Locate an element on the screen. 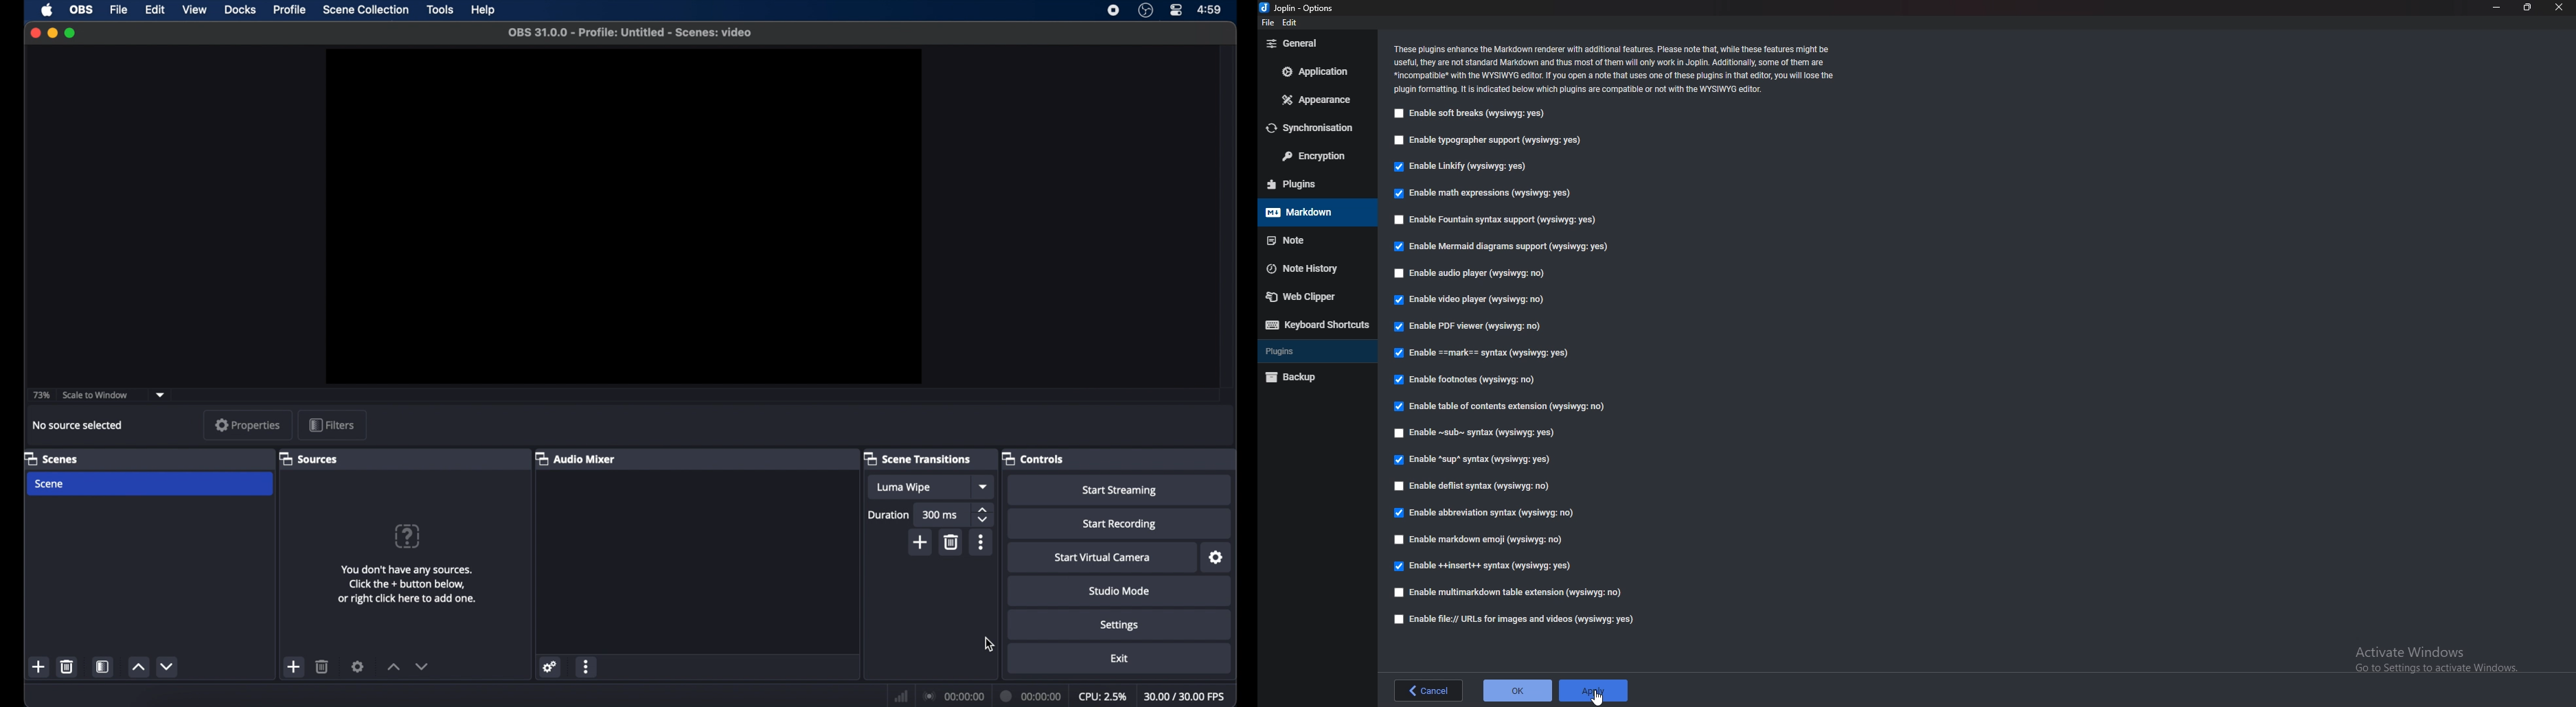  00:00:00 is located at coordinates (1032, 697).